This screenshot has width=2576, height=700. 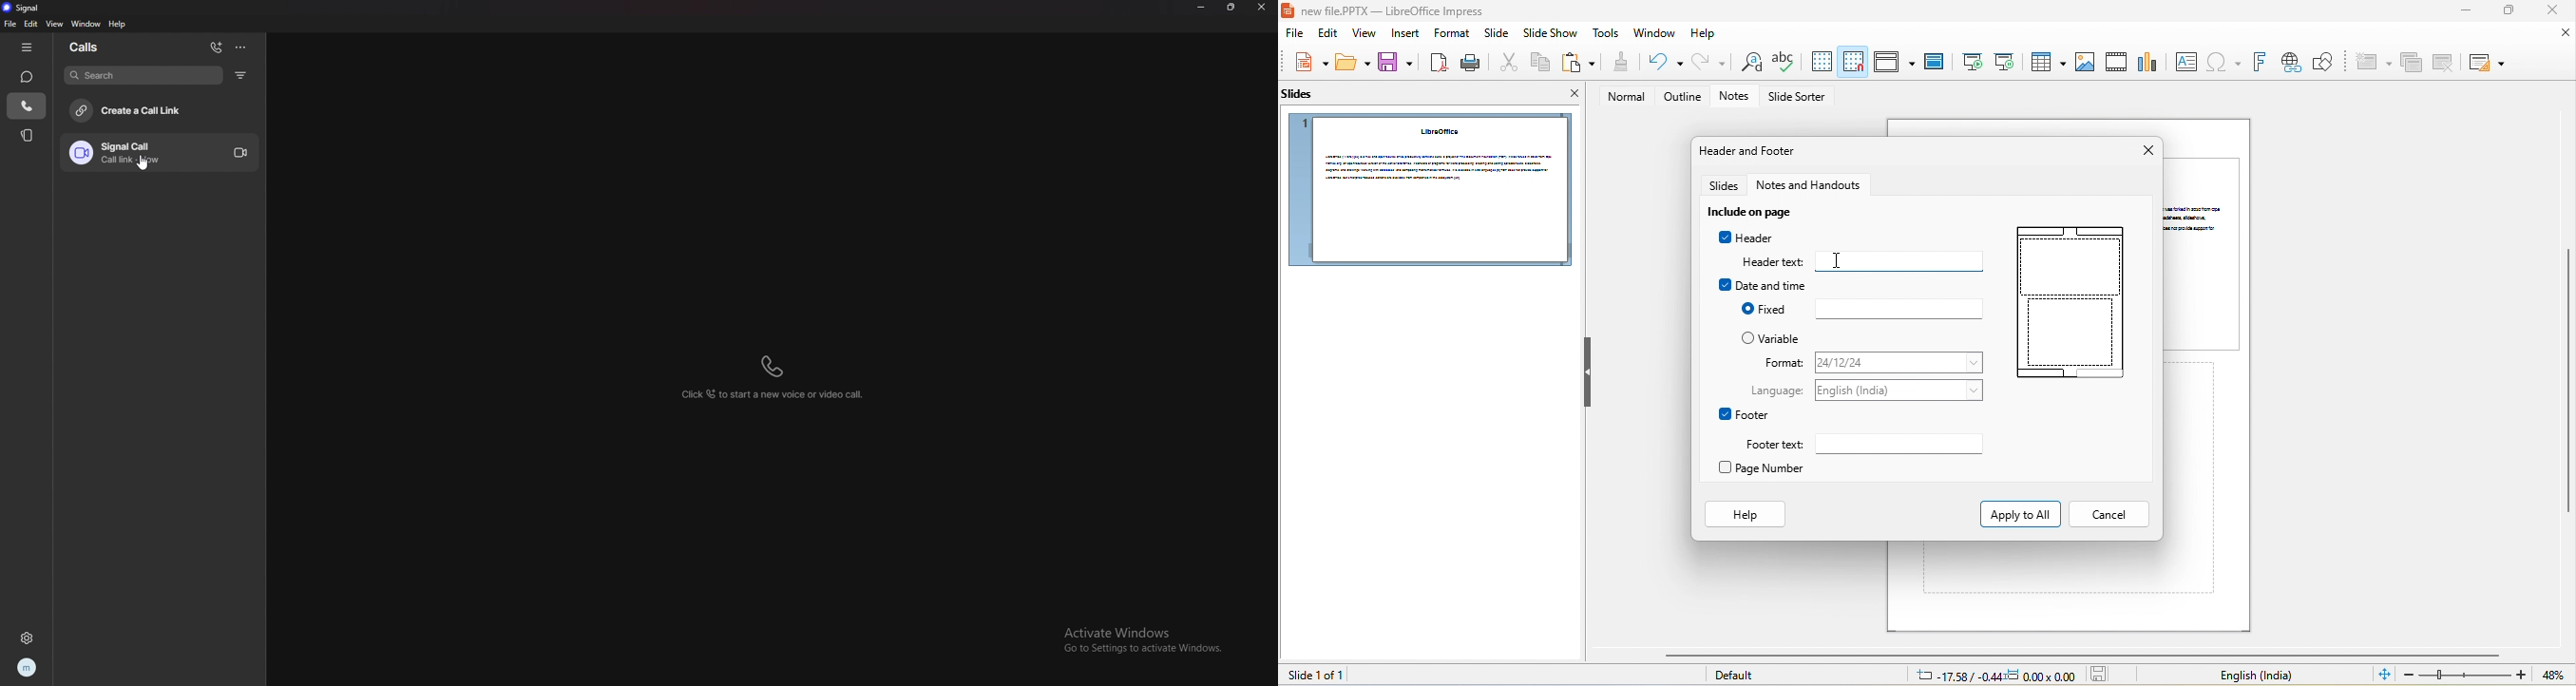 I want to click on close, so click(x=1567, y=96).